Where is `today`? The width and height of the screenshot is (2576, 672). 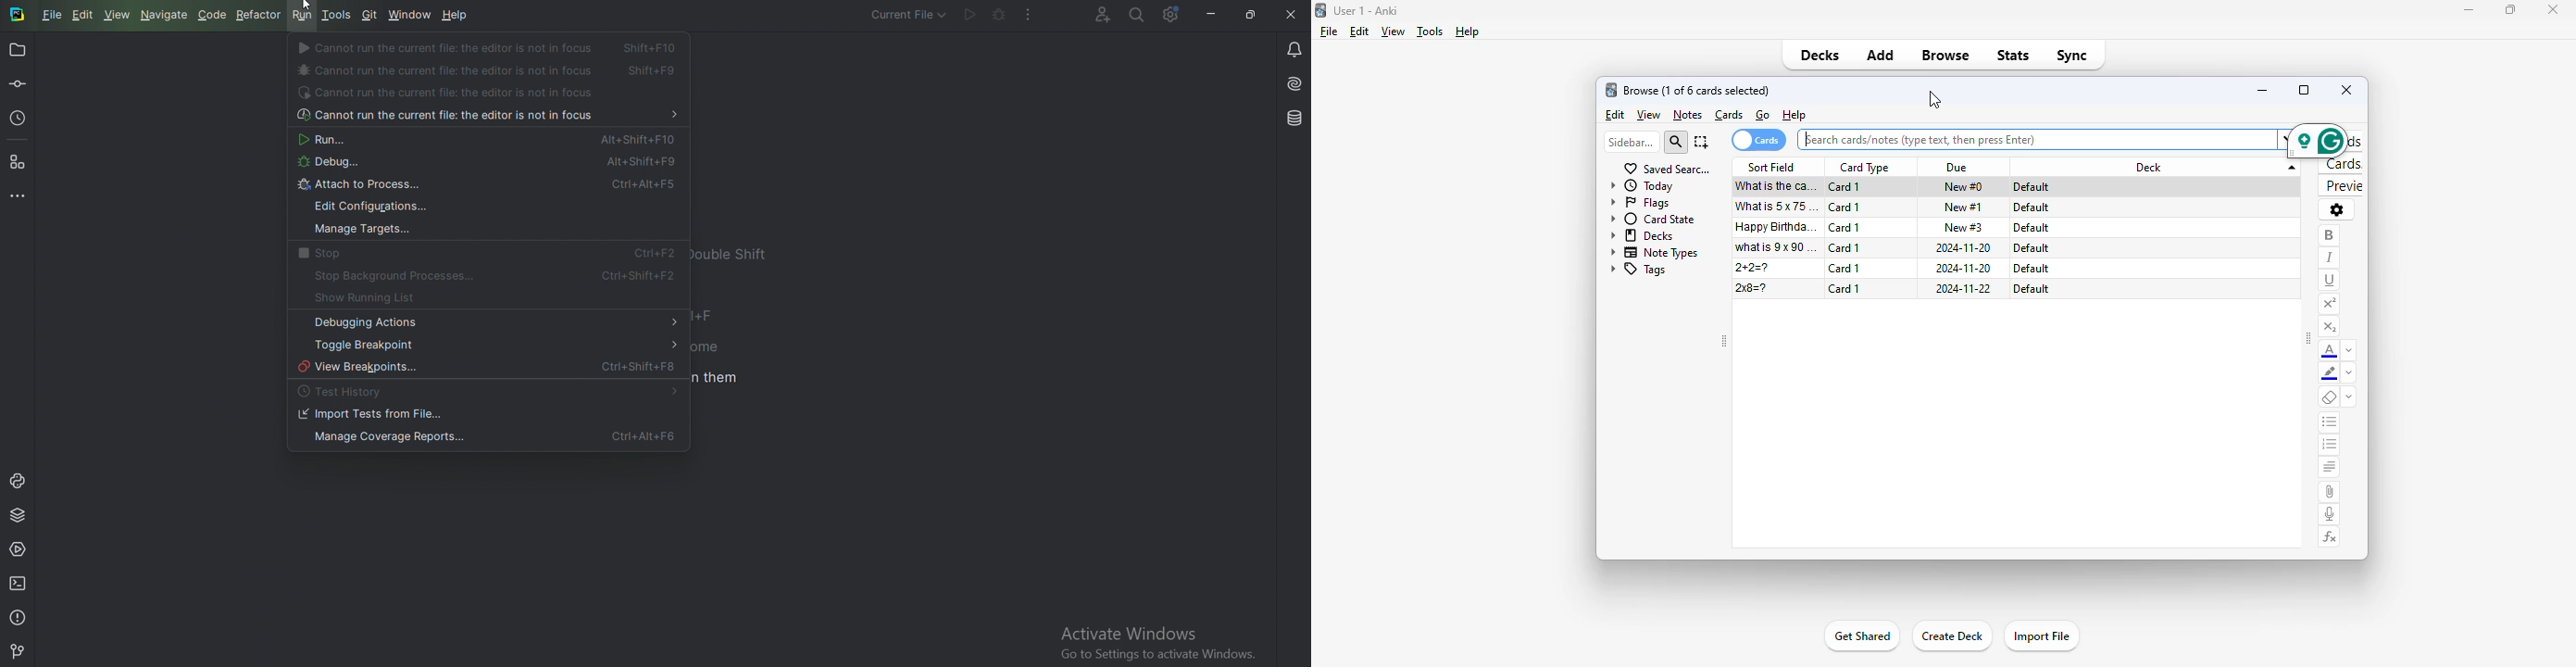
today is located at coordinates (1644, 186).